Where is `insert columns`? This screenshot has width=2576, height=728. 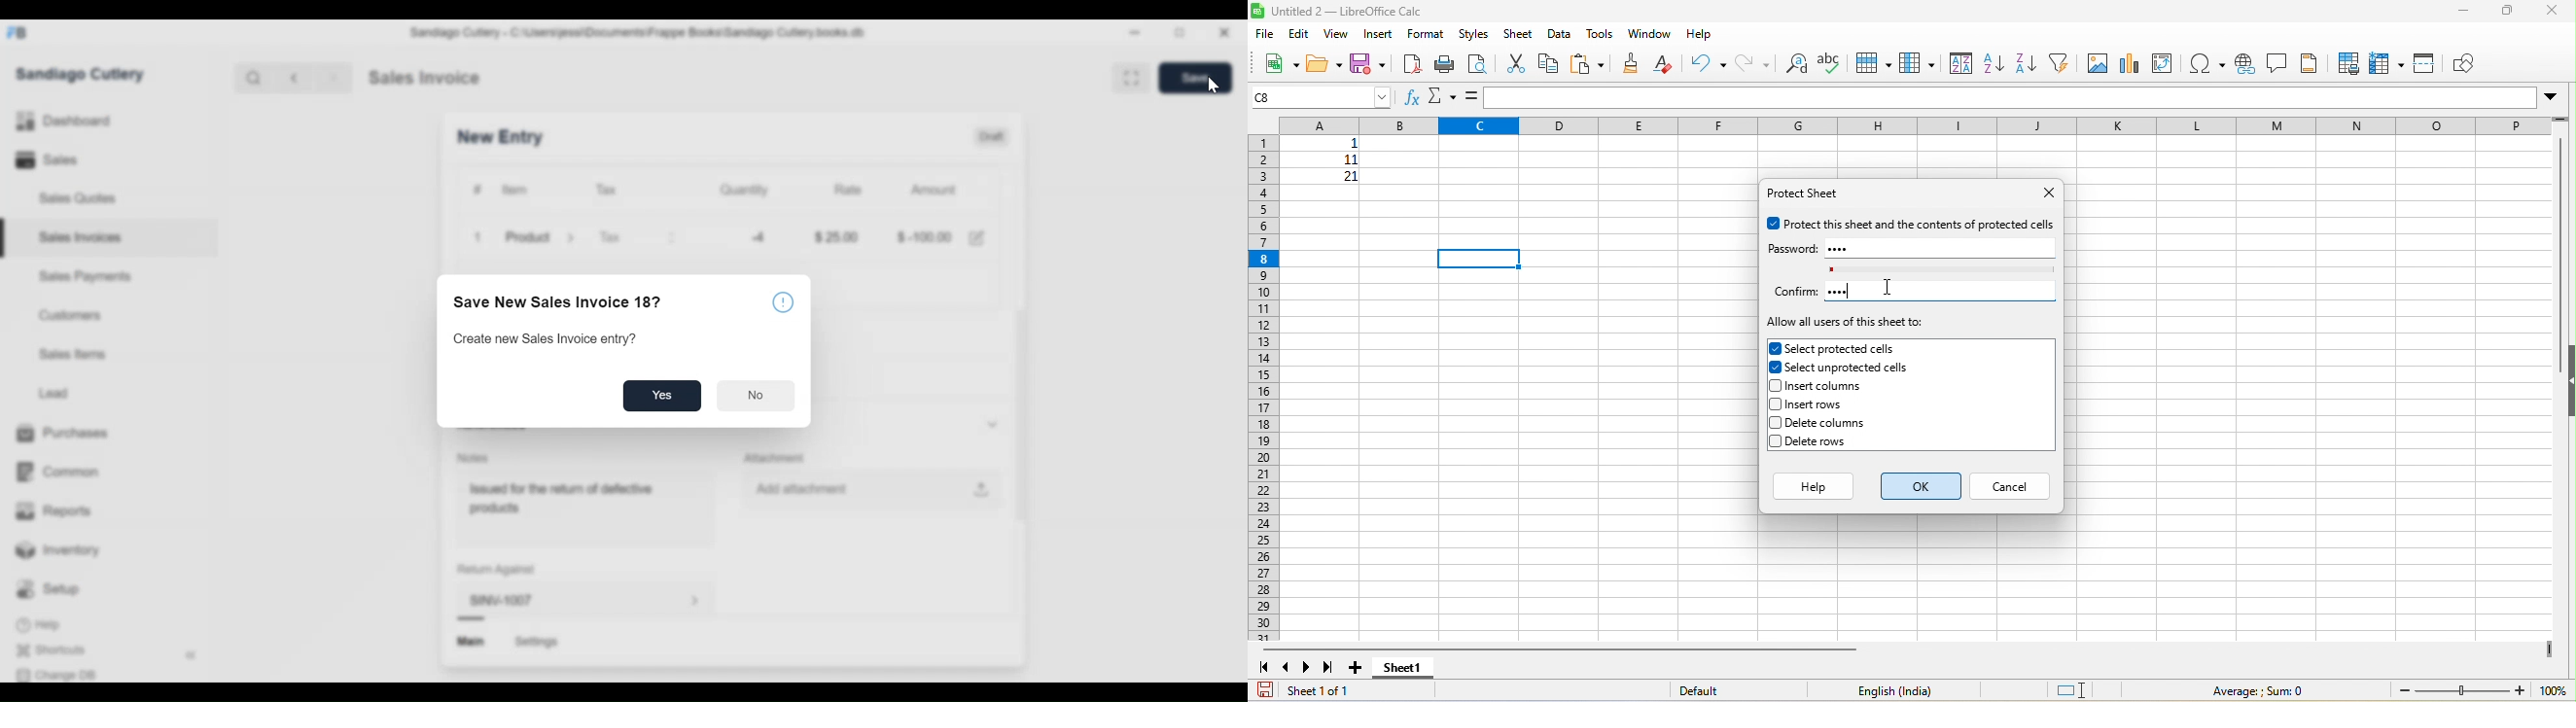
insert columns is located at coordinates (1839, 384).